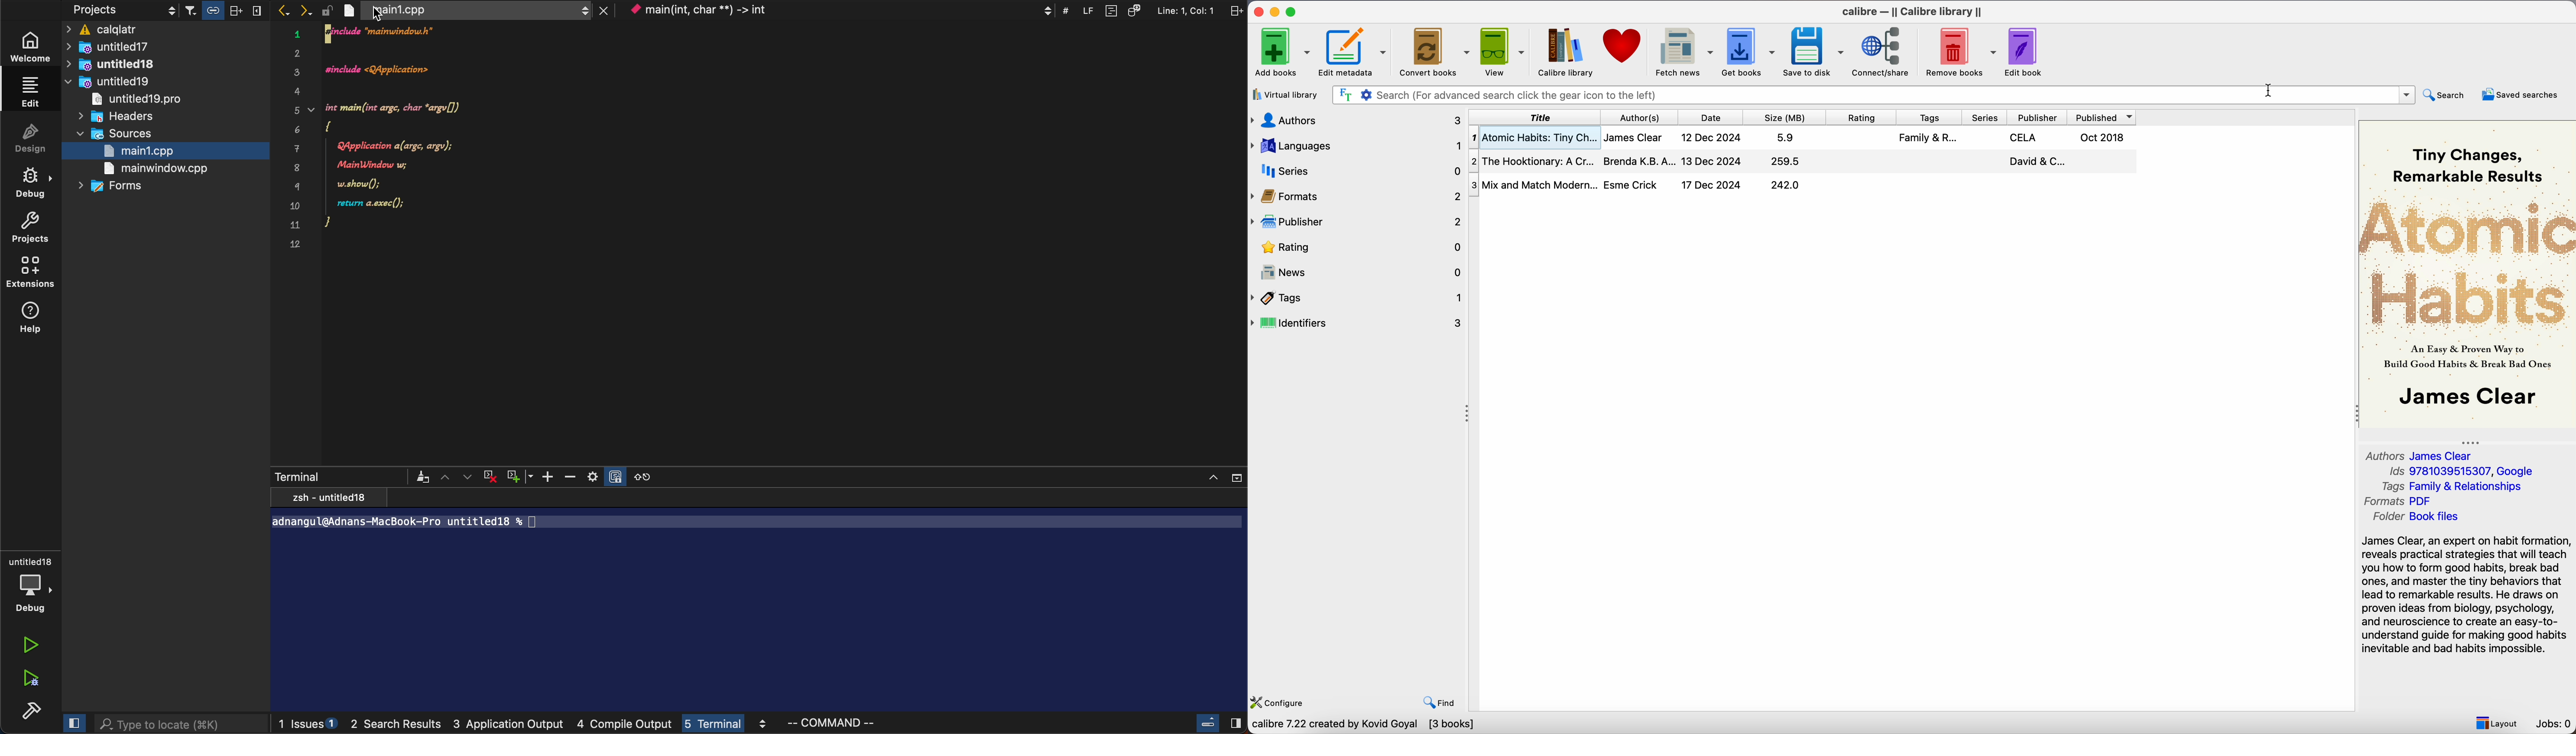  I want to click on edit, so click(32, 90).